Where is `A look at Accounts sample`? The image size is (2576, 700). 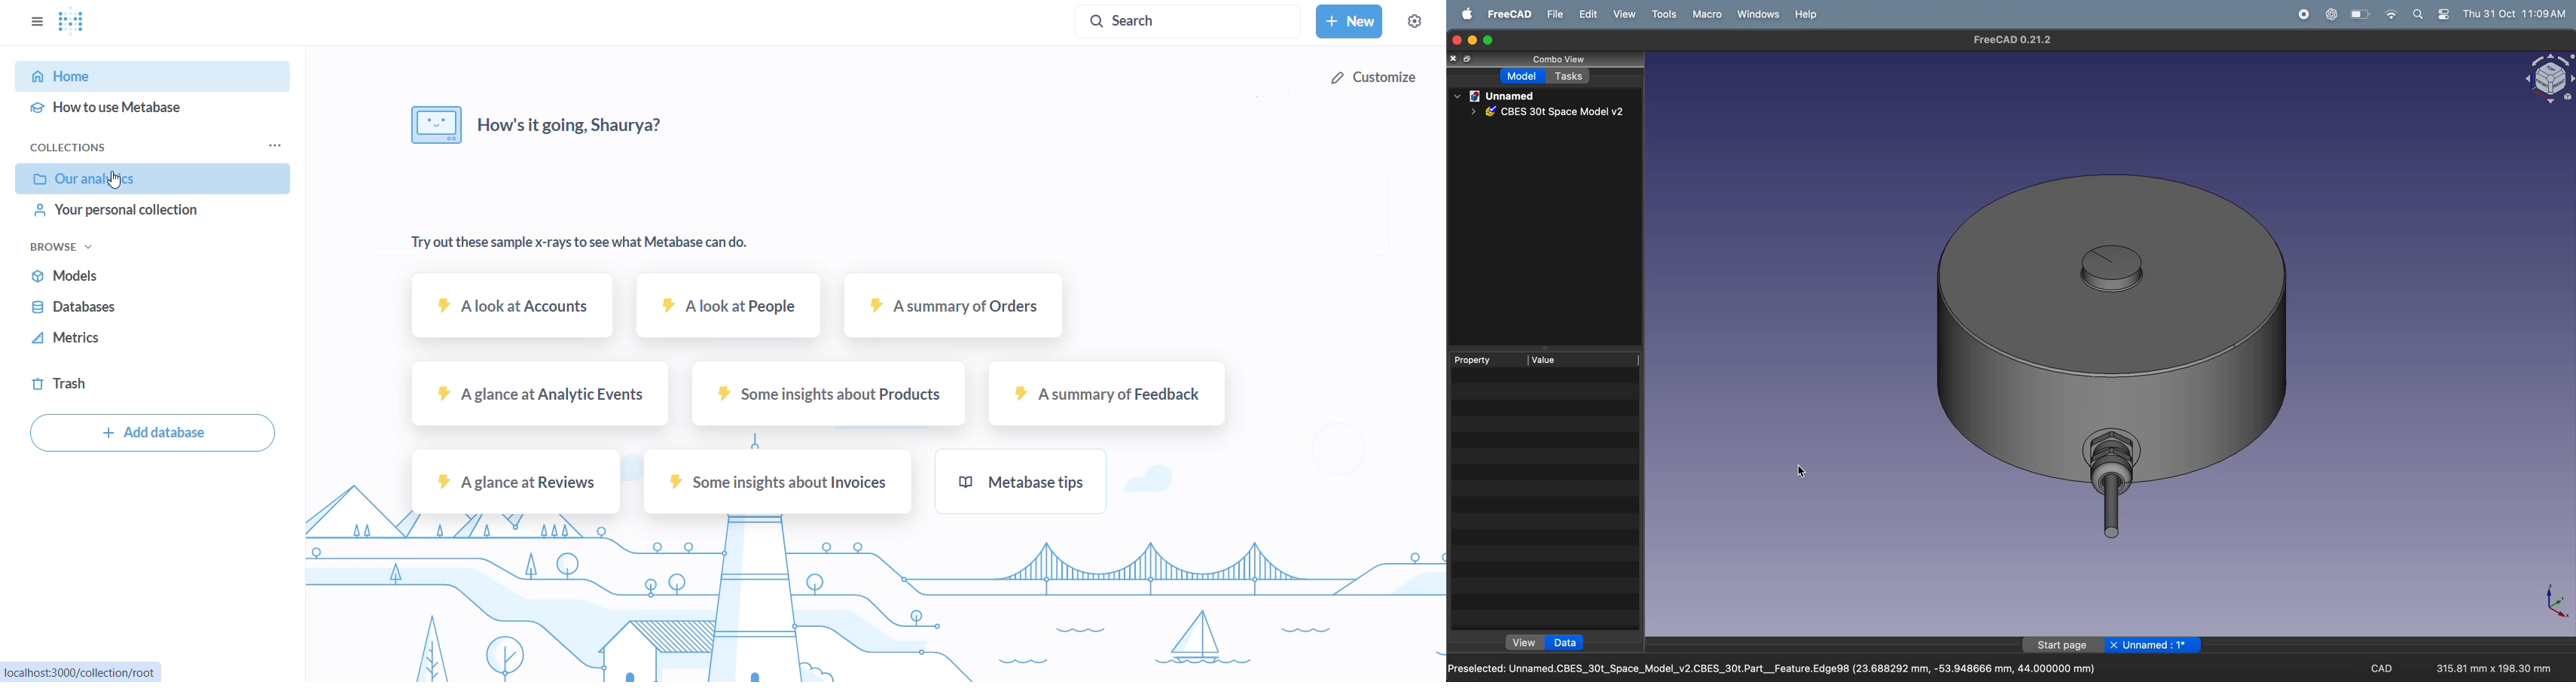
A look at Accounts sample is located at coordinates (510, 309).